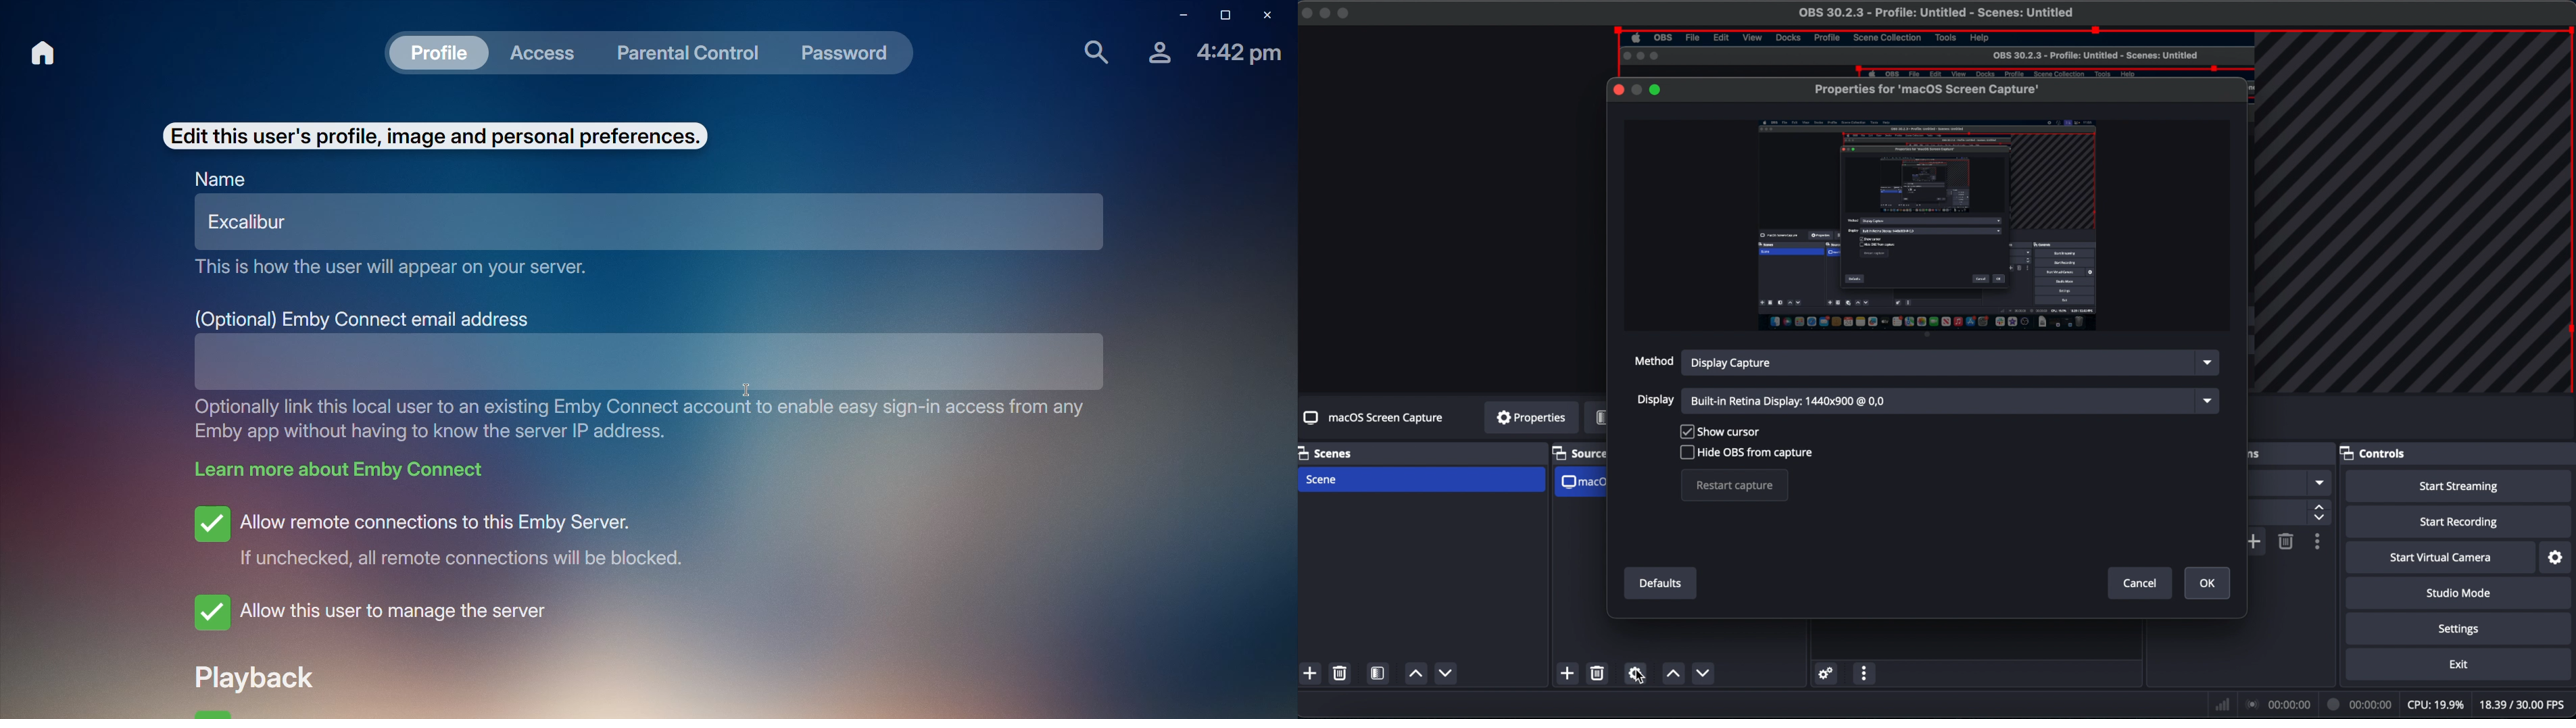 The image size is (2576, 728). What do you see at coordinates (1673, 673) in the screenshot?
I see `move source (s) down` at bounding box center [1673, 673].